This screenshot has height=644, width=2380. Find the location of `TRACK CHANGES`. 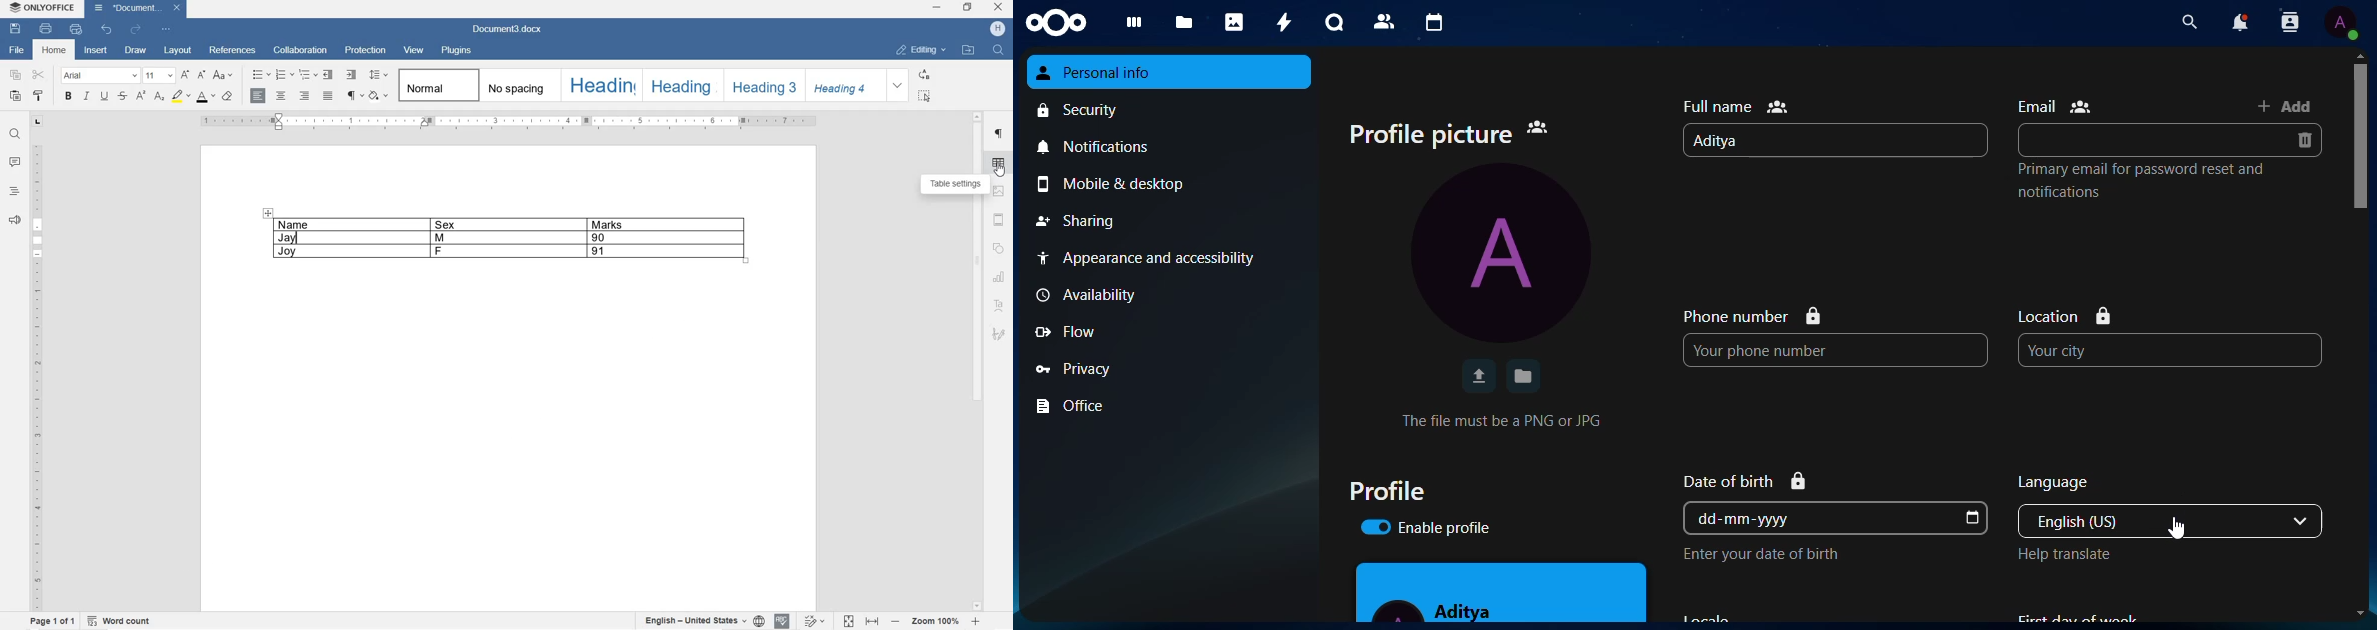

TRACK CHANGES is located at coordinates (815, 620).